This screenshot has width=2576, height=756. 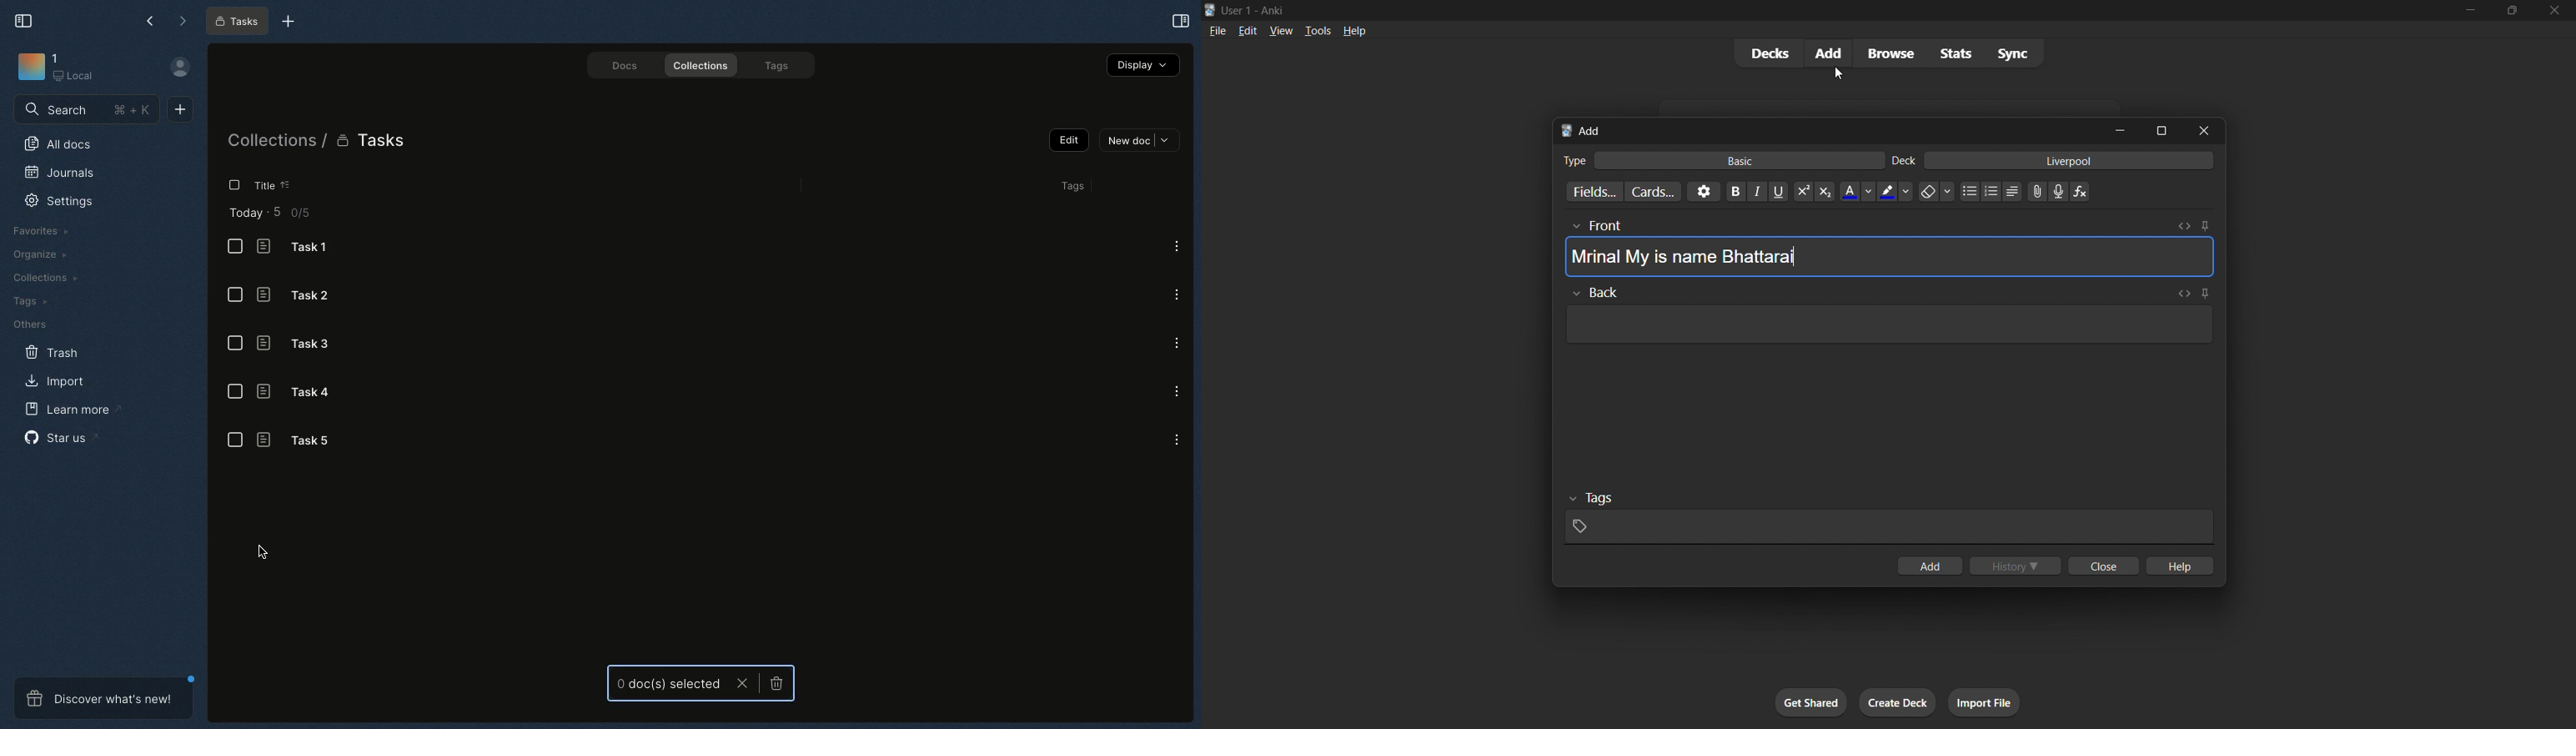 What do you see at coordinates (298, 393) in the screenshot?
I see `Task 4` at bounding box center [298, 393].